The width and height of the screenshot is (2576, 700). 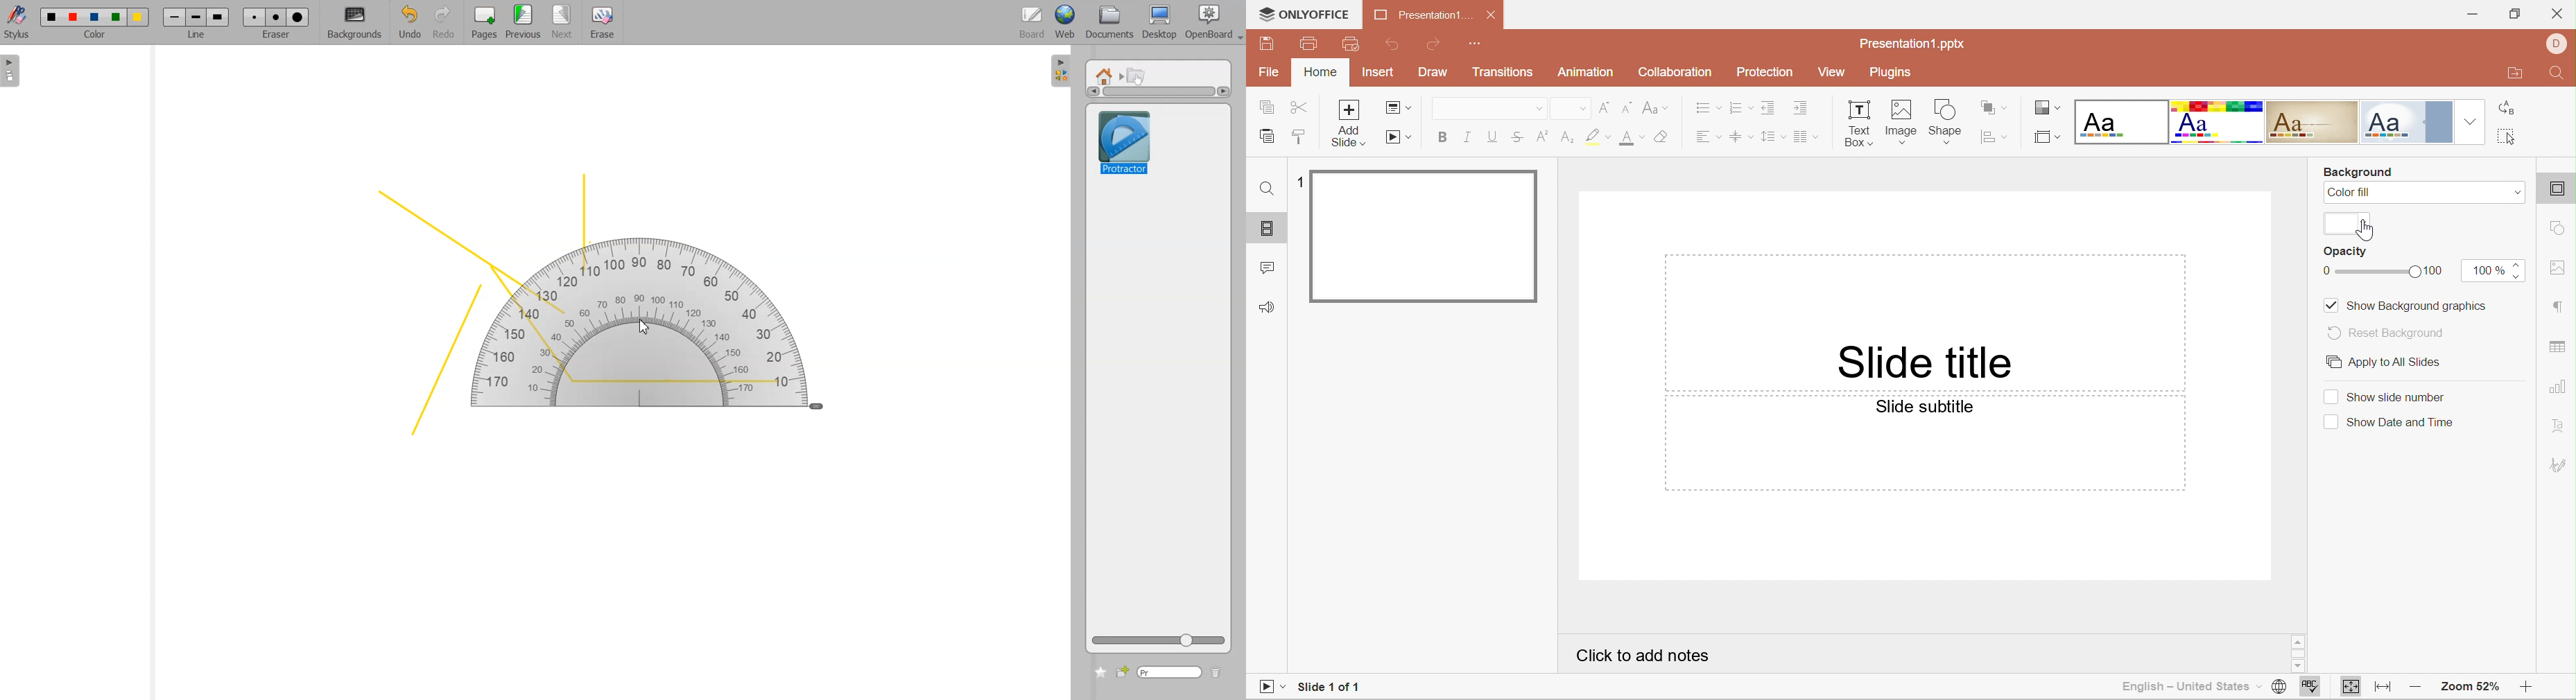 What do you see at coordinates (1599, 137) in the screenshot?
I see `Highlight color` at bounding box center [1599, 137].